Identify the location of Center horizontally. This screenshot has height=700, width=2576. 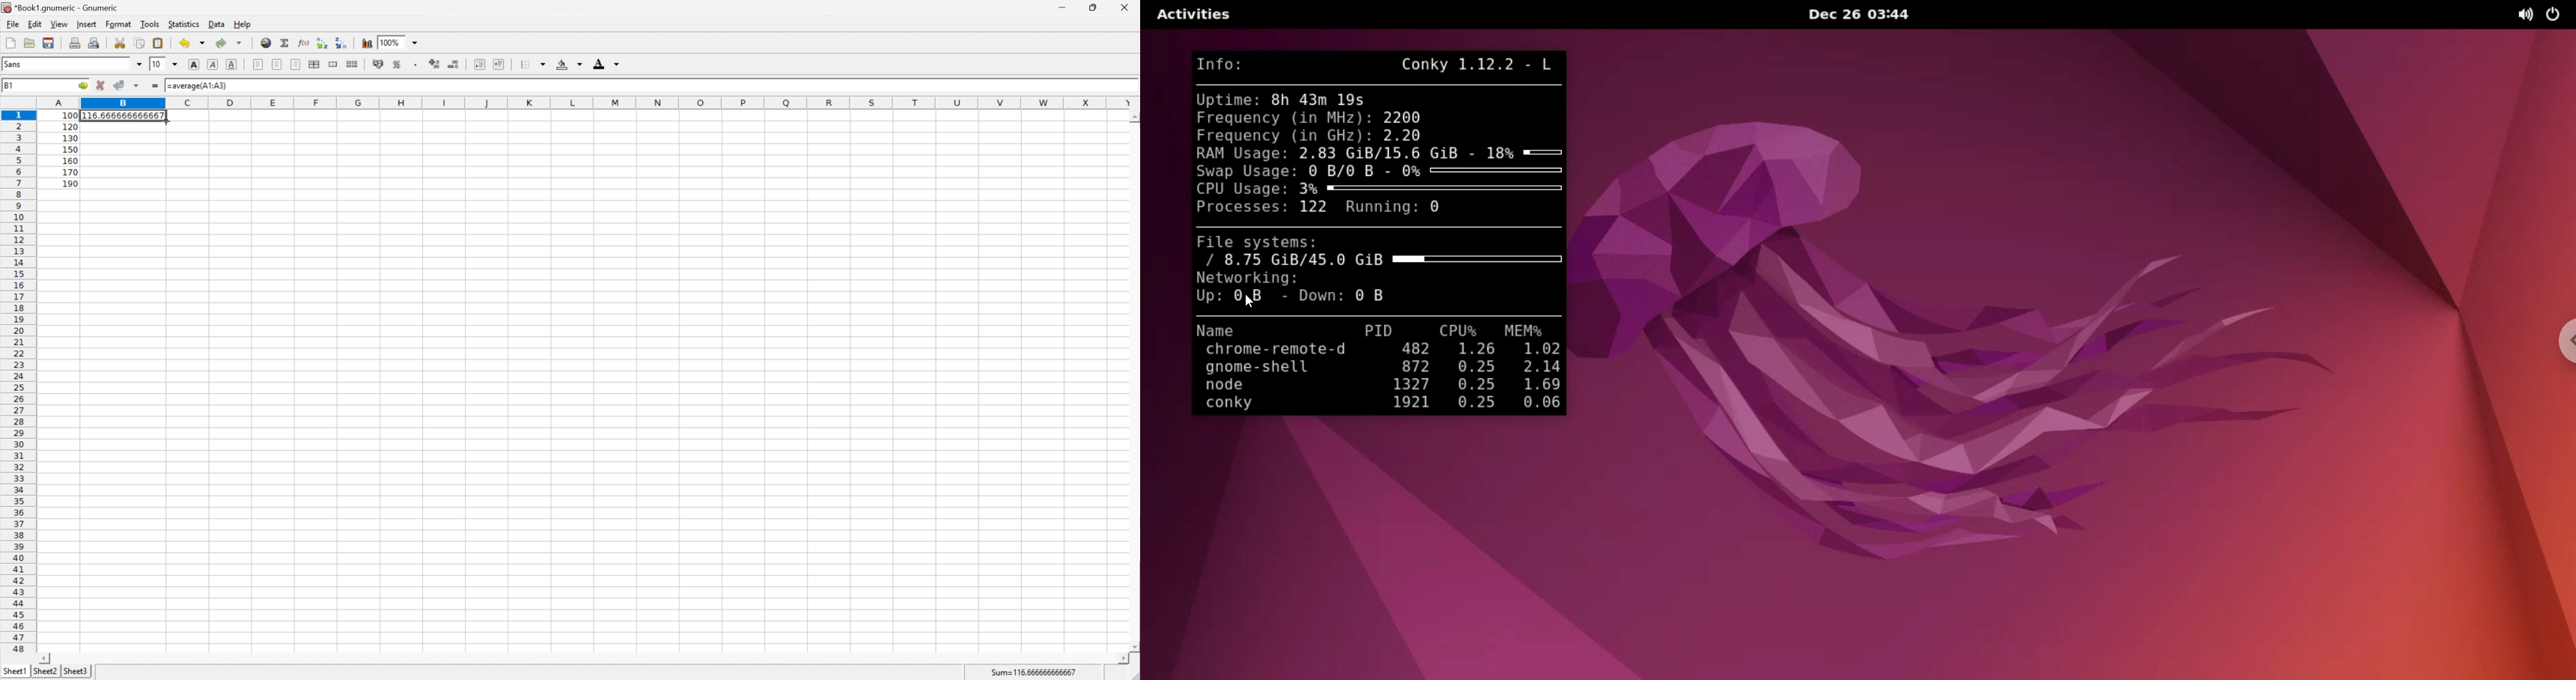
(277, 64).